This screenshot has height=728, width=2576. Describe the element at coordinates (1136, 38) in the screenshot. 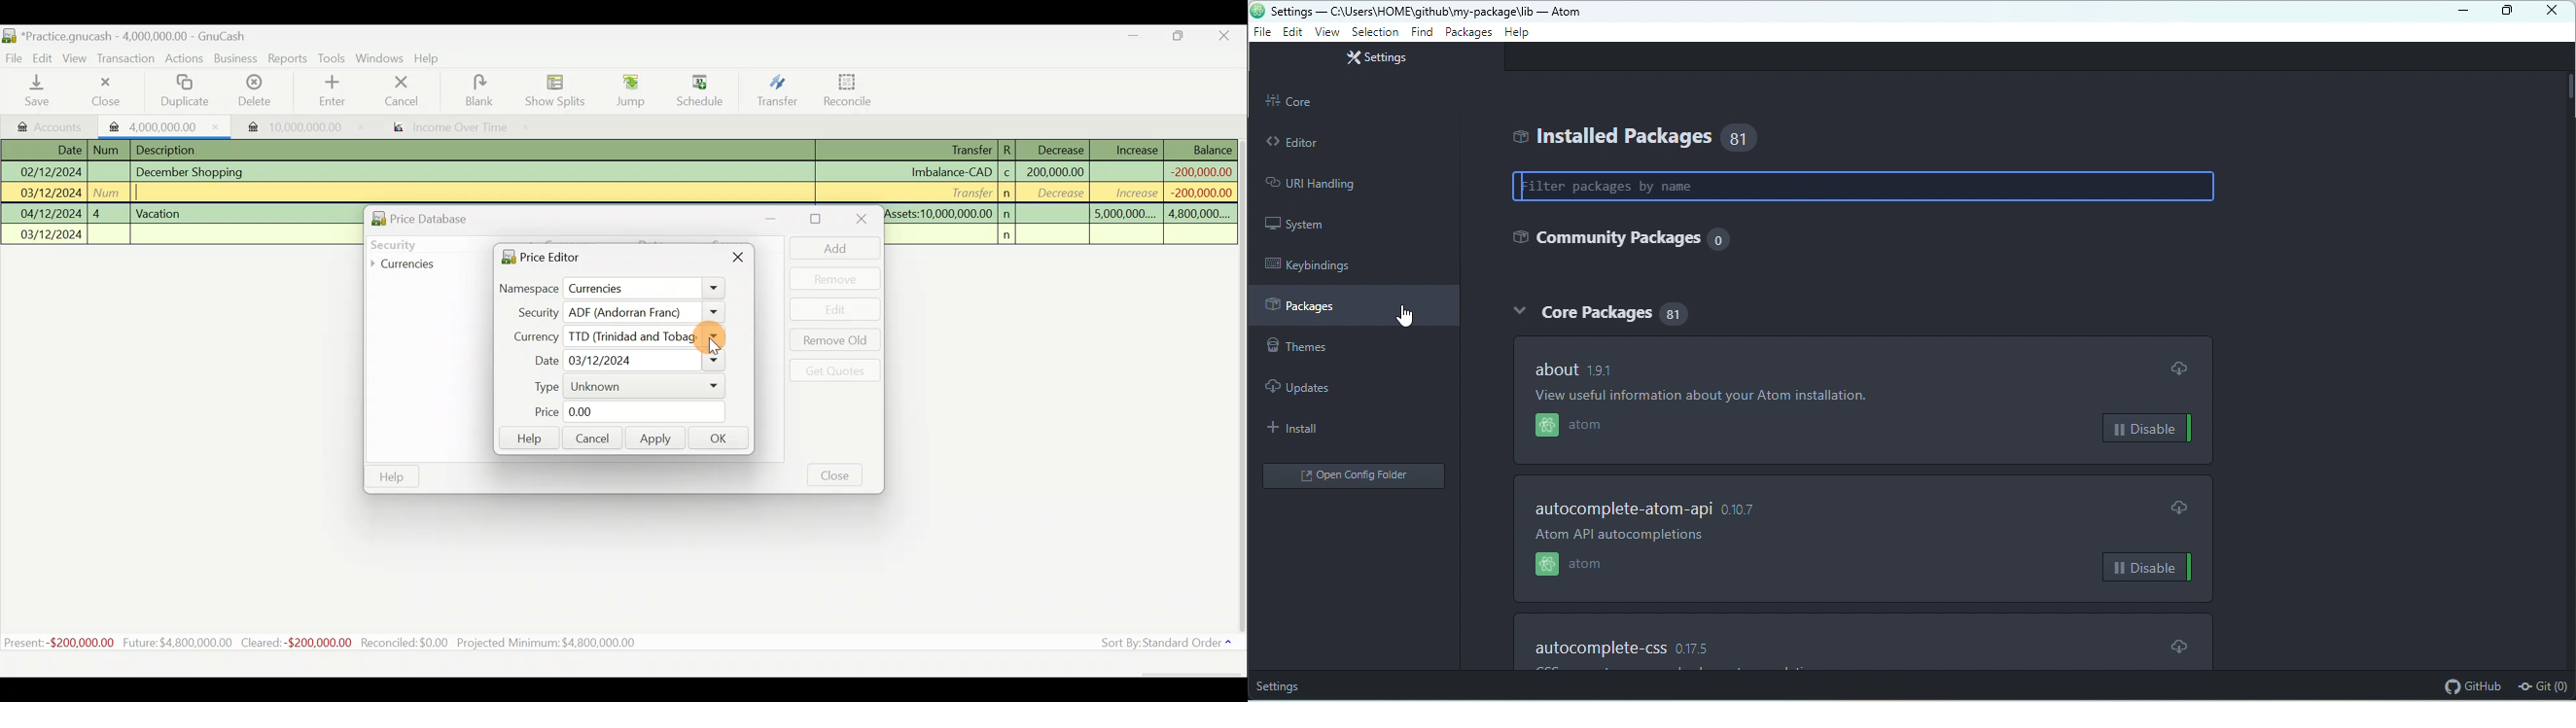

I see `Minimise` at that location.